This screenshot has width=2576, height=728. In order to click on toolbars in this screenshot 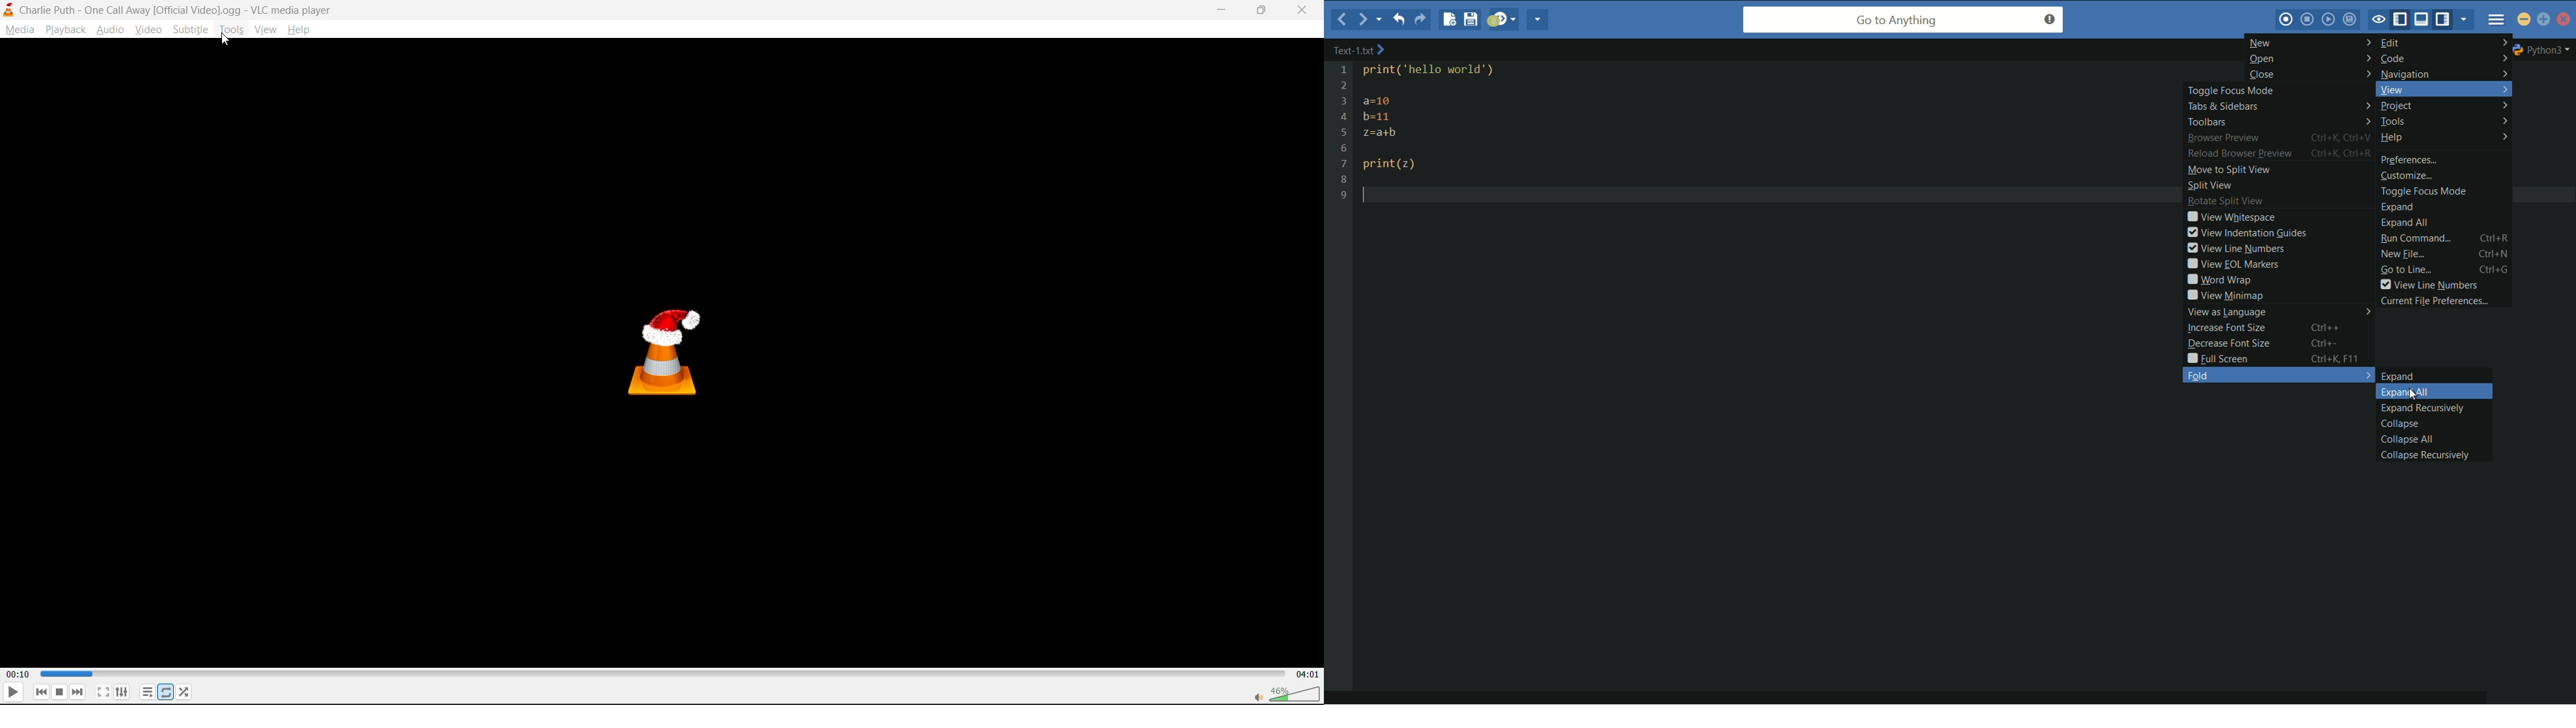, I will do `click(2280, 122)`.